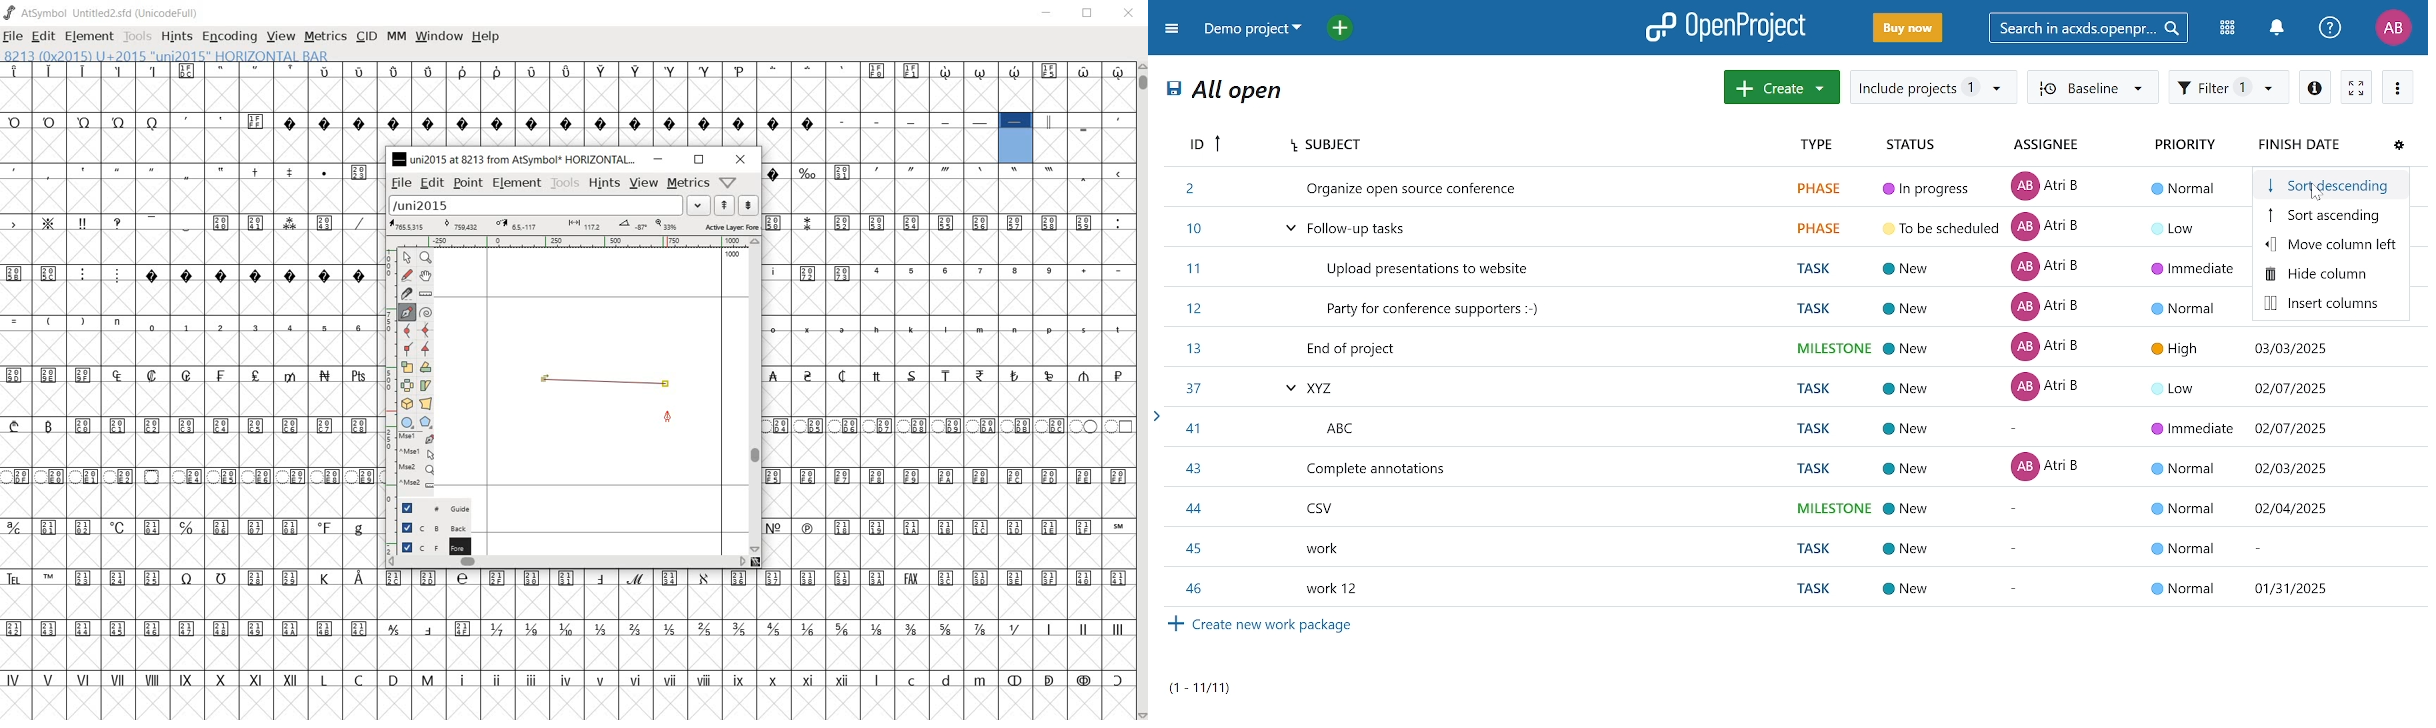 The width and height of the screenshot is (2436, 728). What do you see at coordinates (2330, 248) in the screenshot?
I see `move column left` at bounding box center [2330, 248].